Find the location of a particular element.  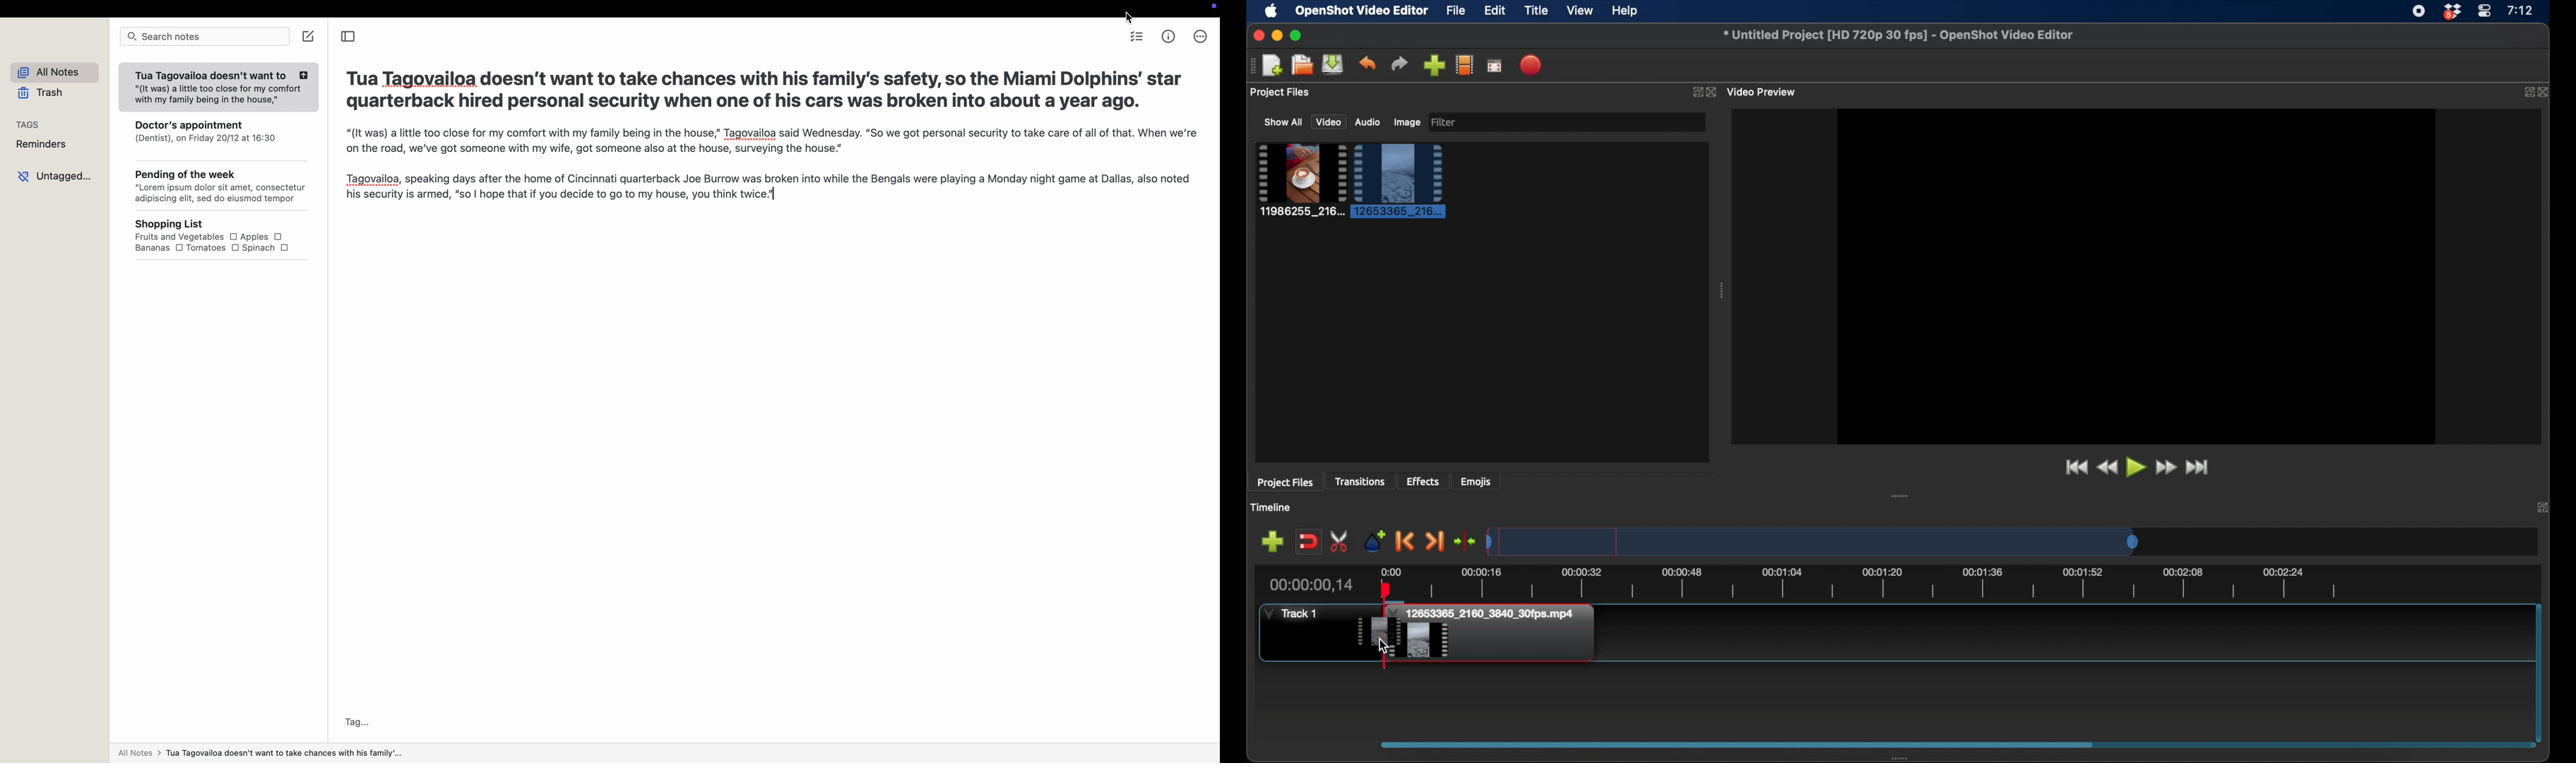

timeline is located at coordinates (1878, 586).